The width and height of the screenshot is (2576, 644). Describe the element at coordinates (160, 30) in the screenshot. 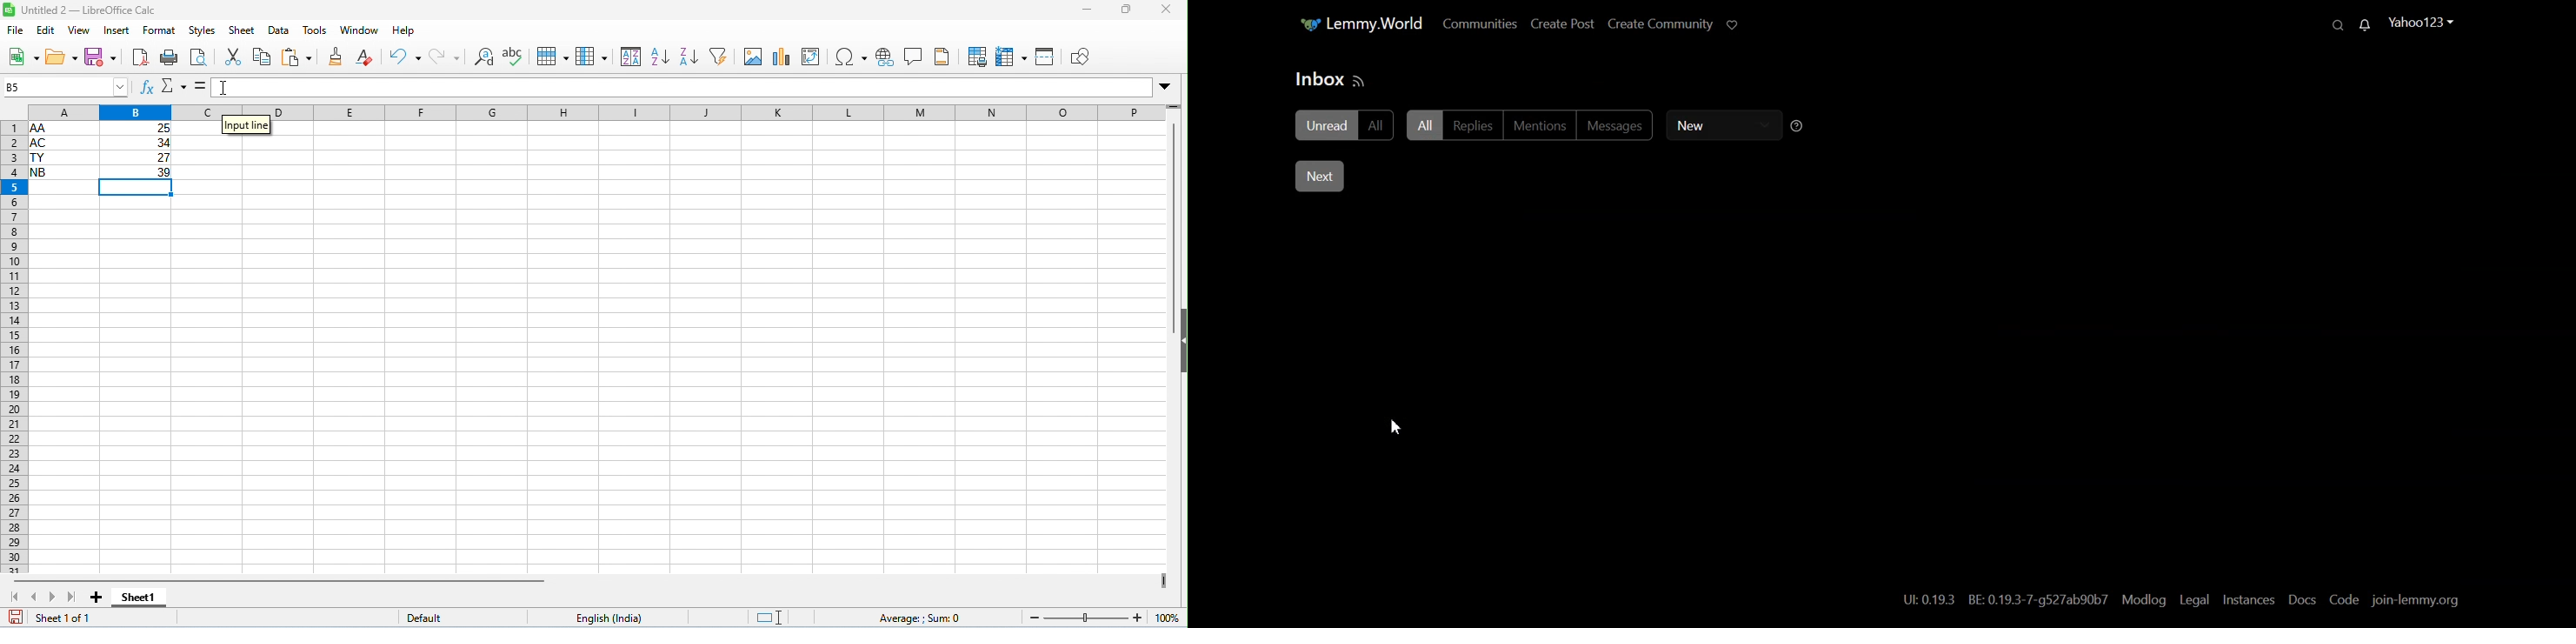

I see `format` at that location.